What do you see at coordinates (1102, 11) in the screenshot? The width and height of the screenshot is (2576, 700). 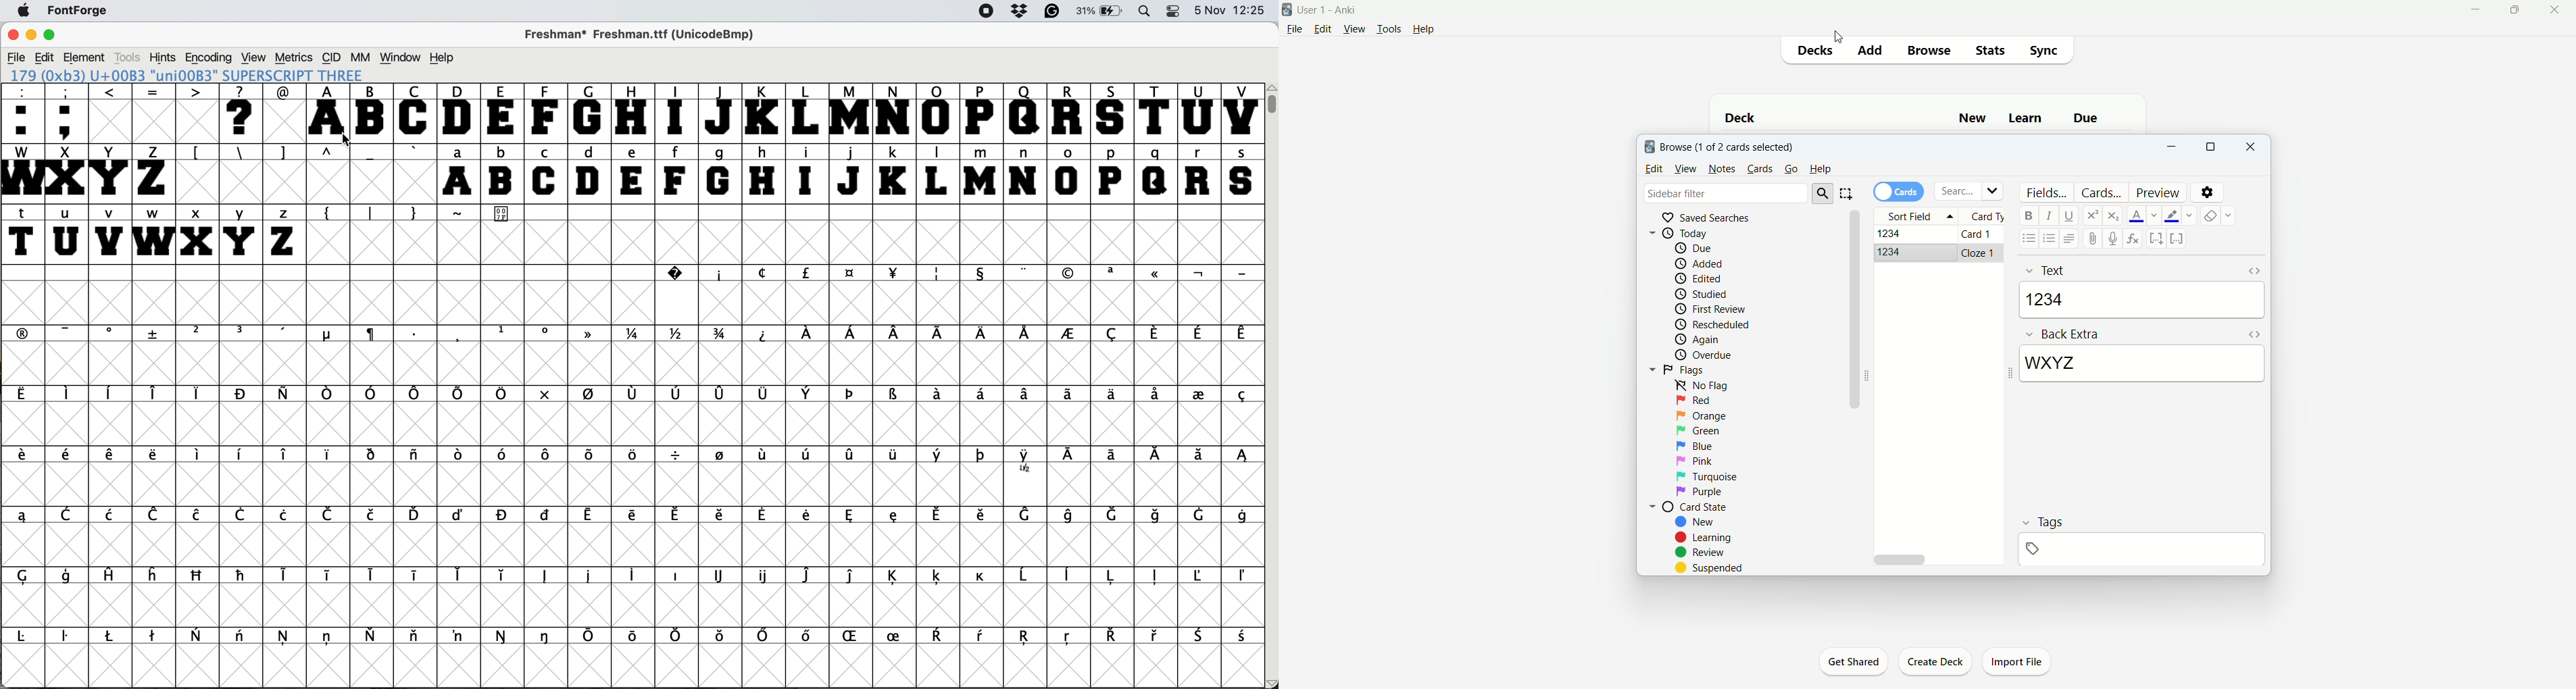 I see `battery` at bounding box center [1102, 11].